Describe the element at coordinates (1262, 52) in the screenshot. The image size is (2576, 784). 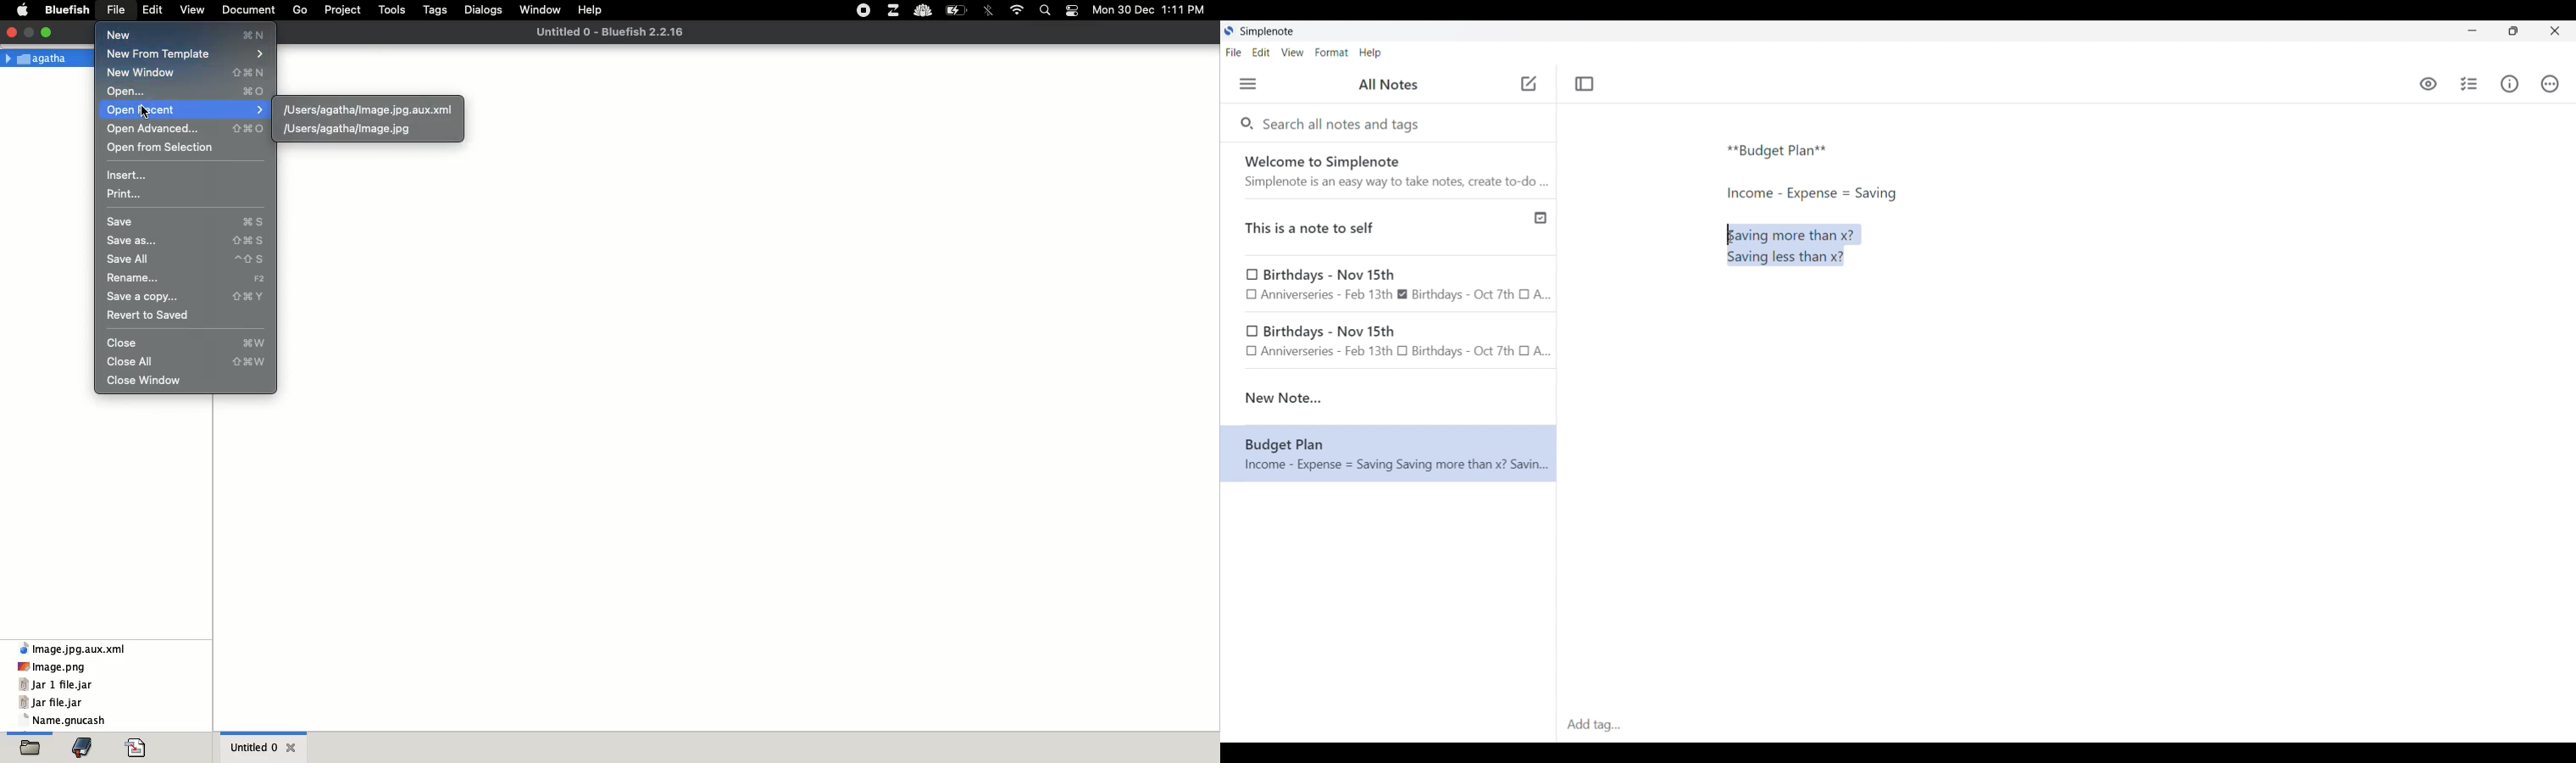
I see `Edit menu` at that location.